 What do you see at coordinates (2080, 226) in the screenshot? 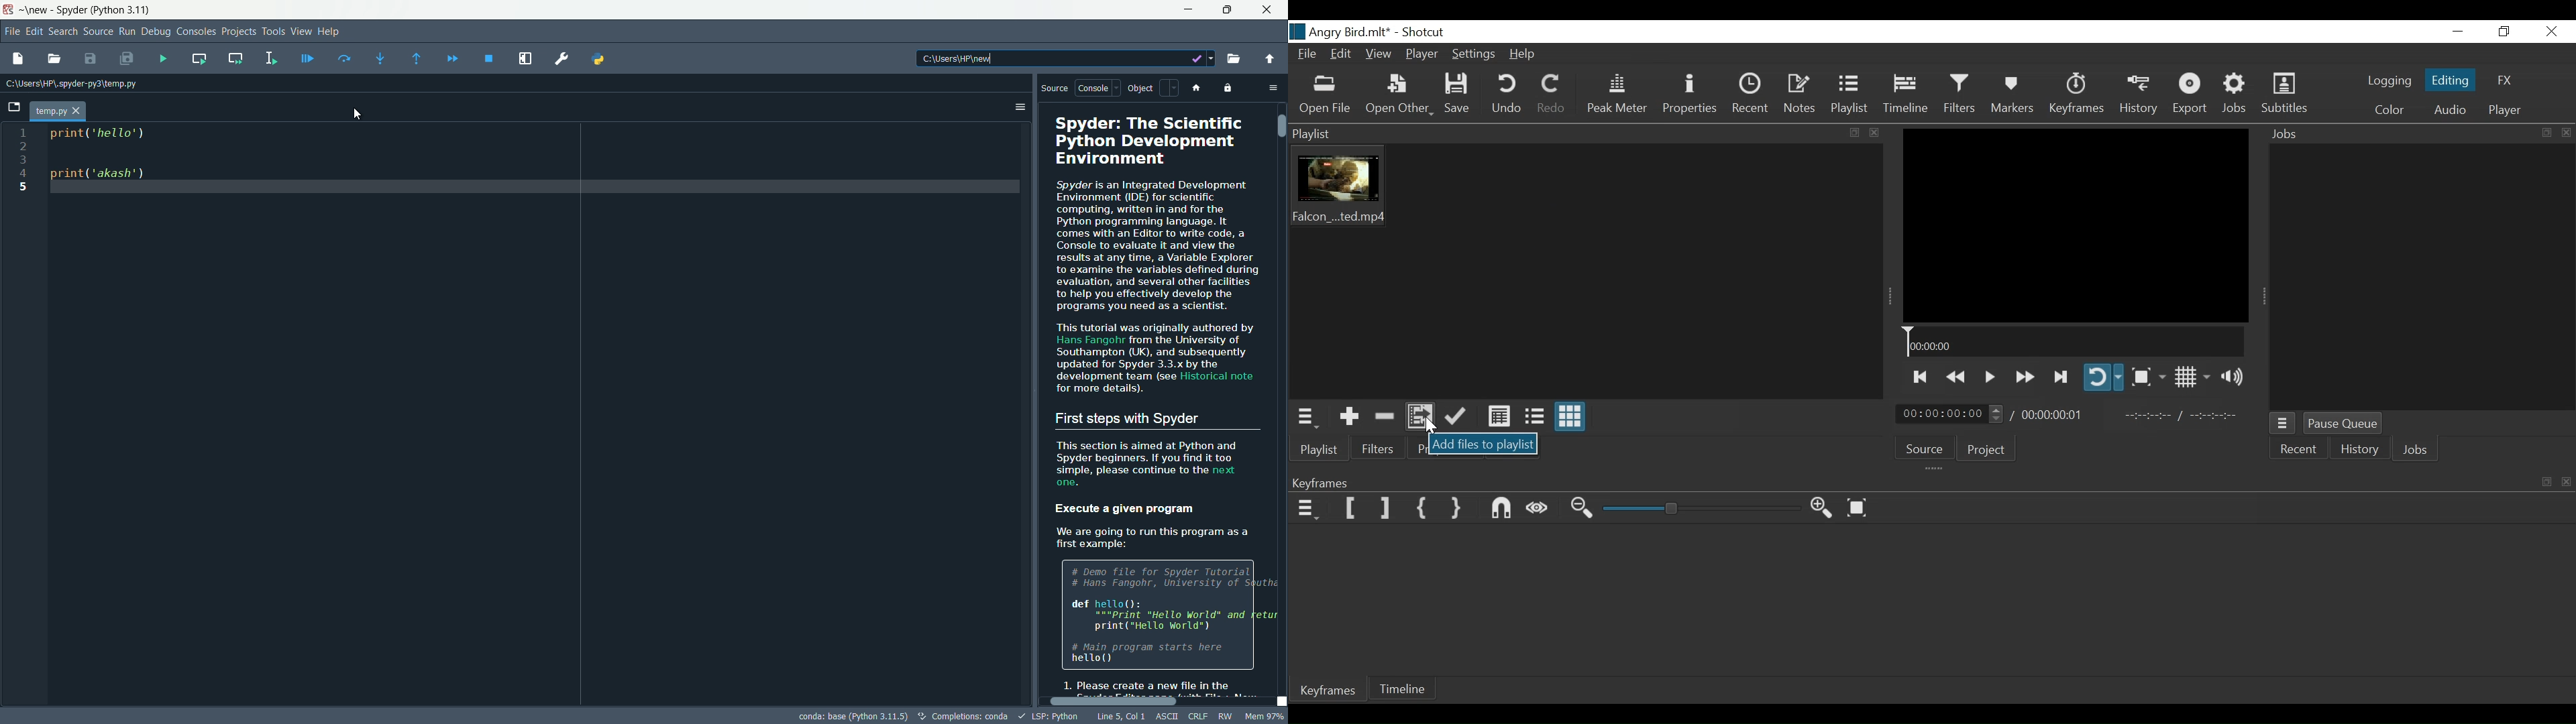
I see `Media Viewer` at bounding box center [2080, 226].